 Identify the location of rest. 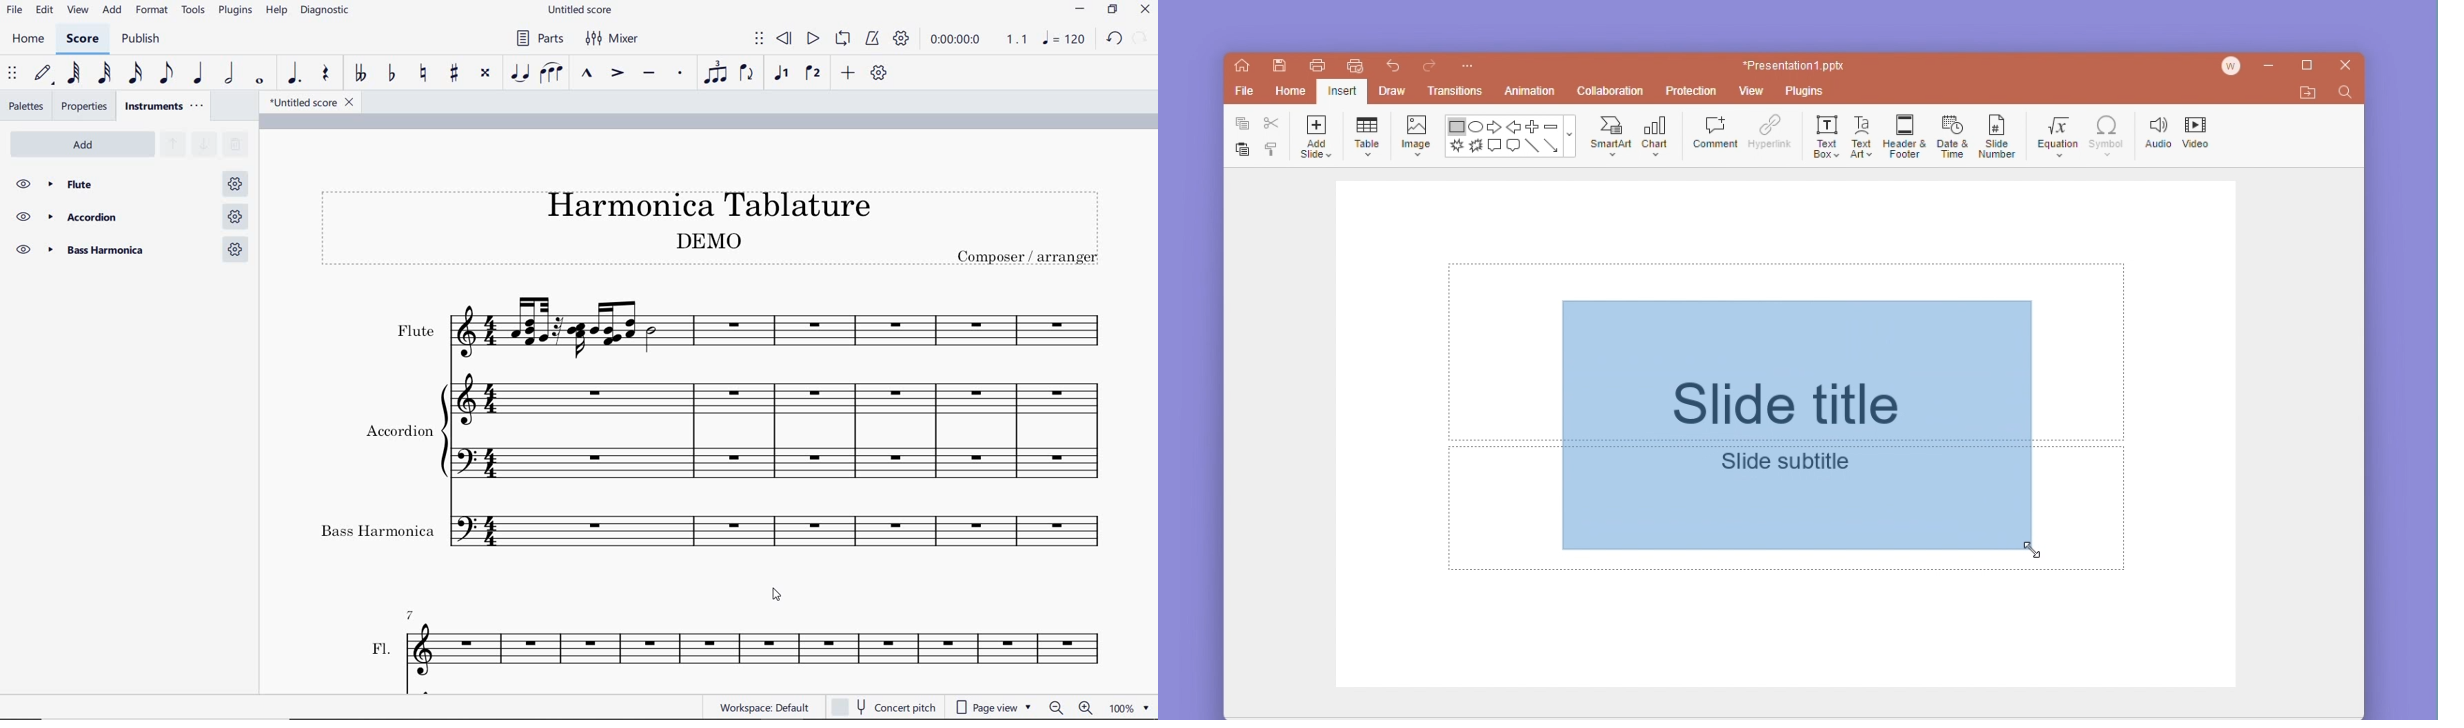
(325, 74).